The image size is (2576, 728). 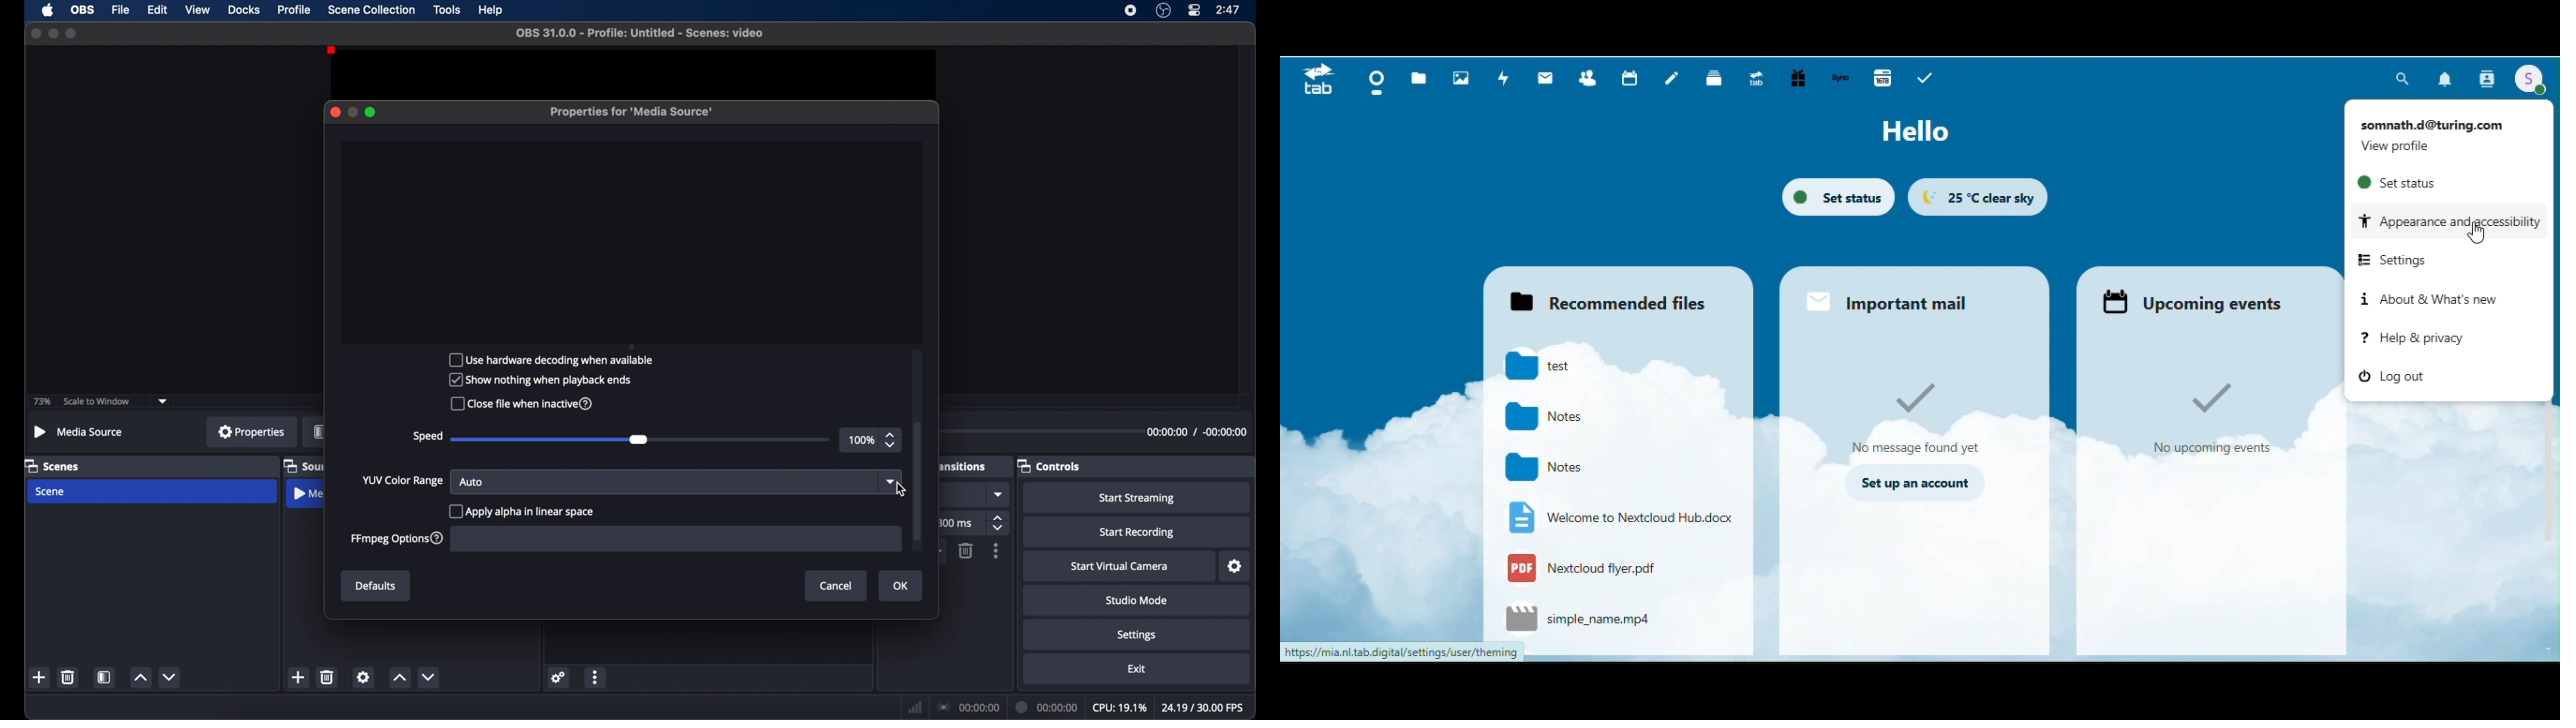 What do you see at coordinates (372, 112) in the screenshot?
I see `maximize` at bounding box center [372, 112].